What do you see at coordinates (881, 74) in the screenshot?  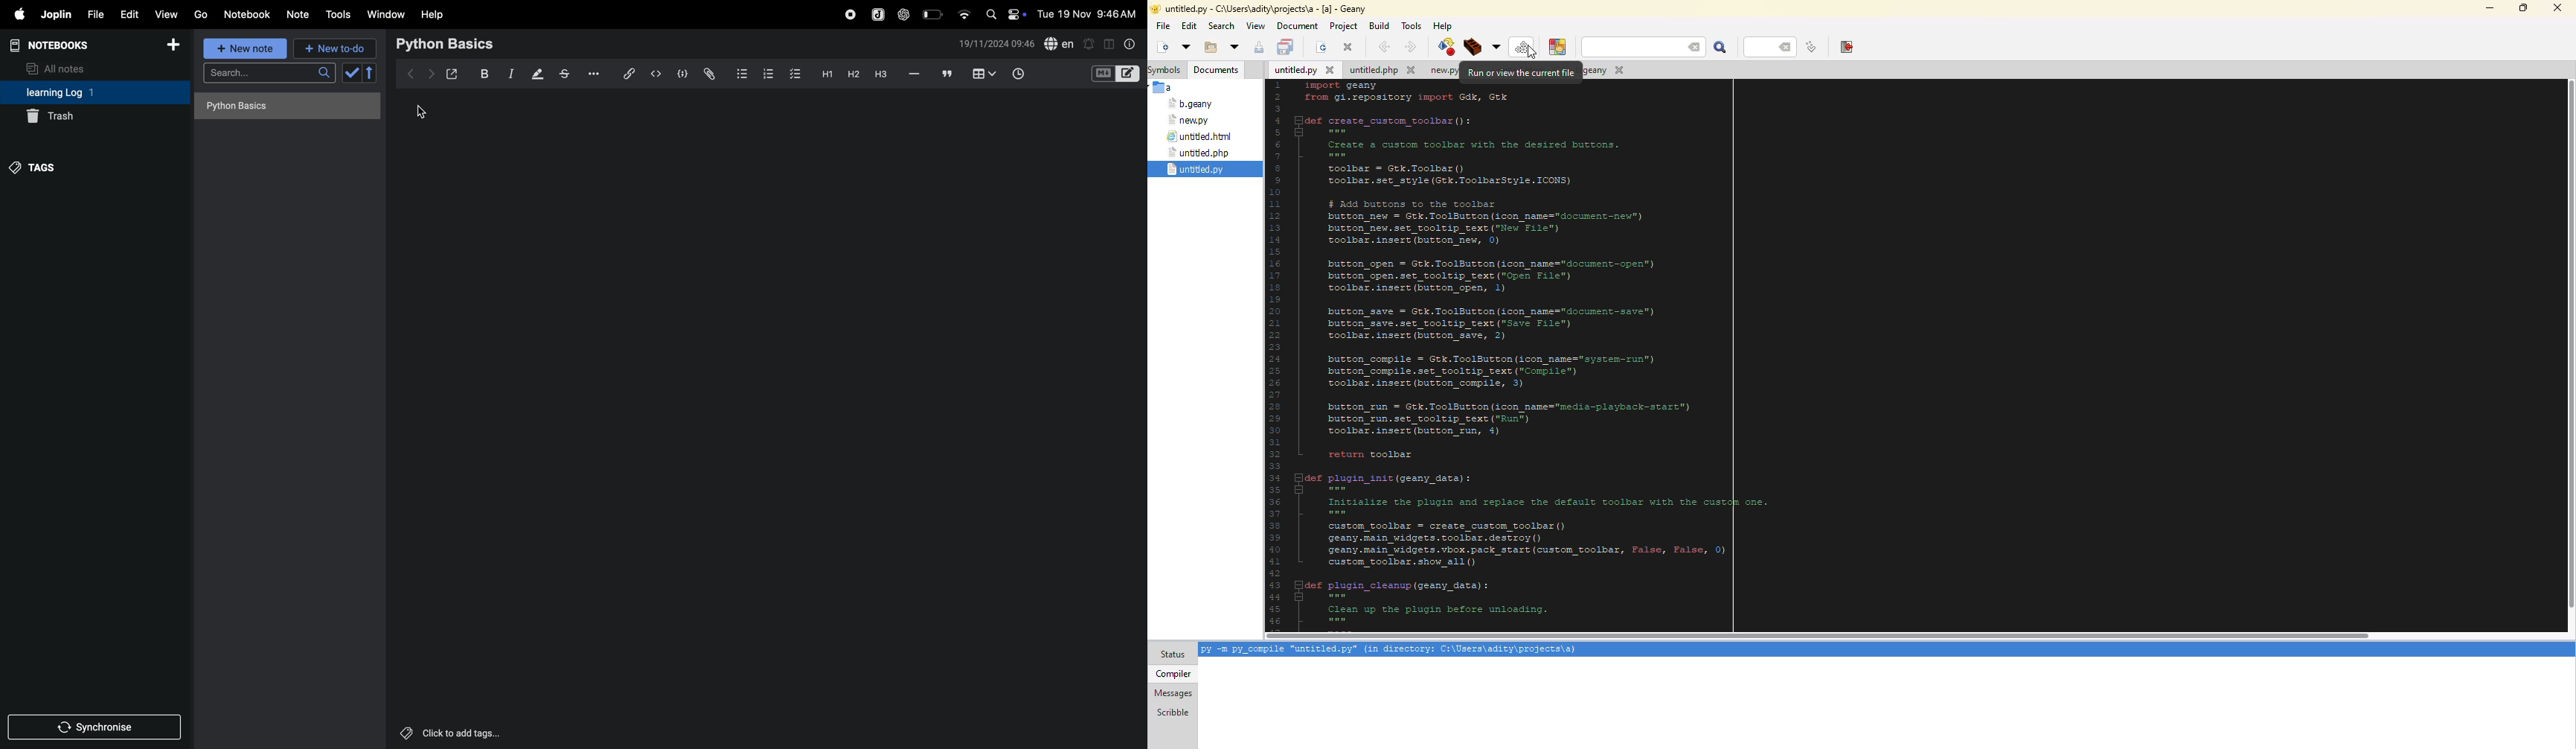 I see `heading 3` at bounding box center [881, 74].